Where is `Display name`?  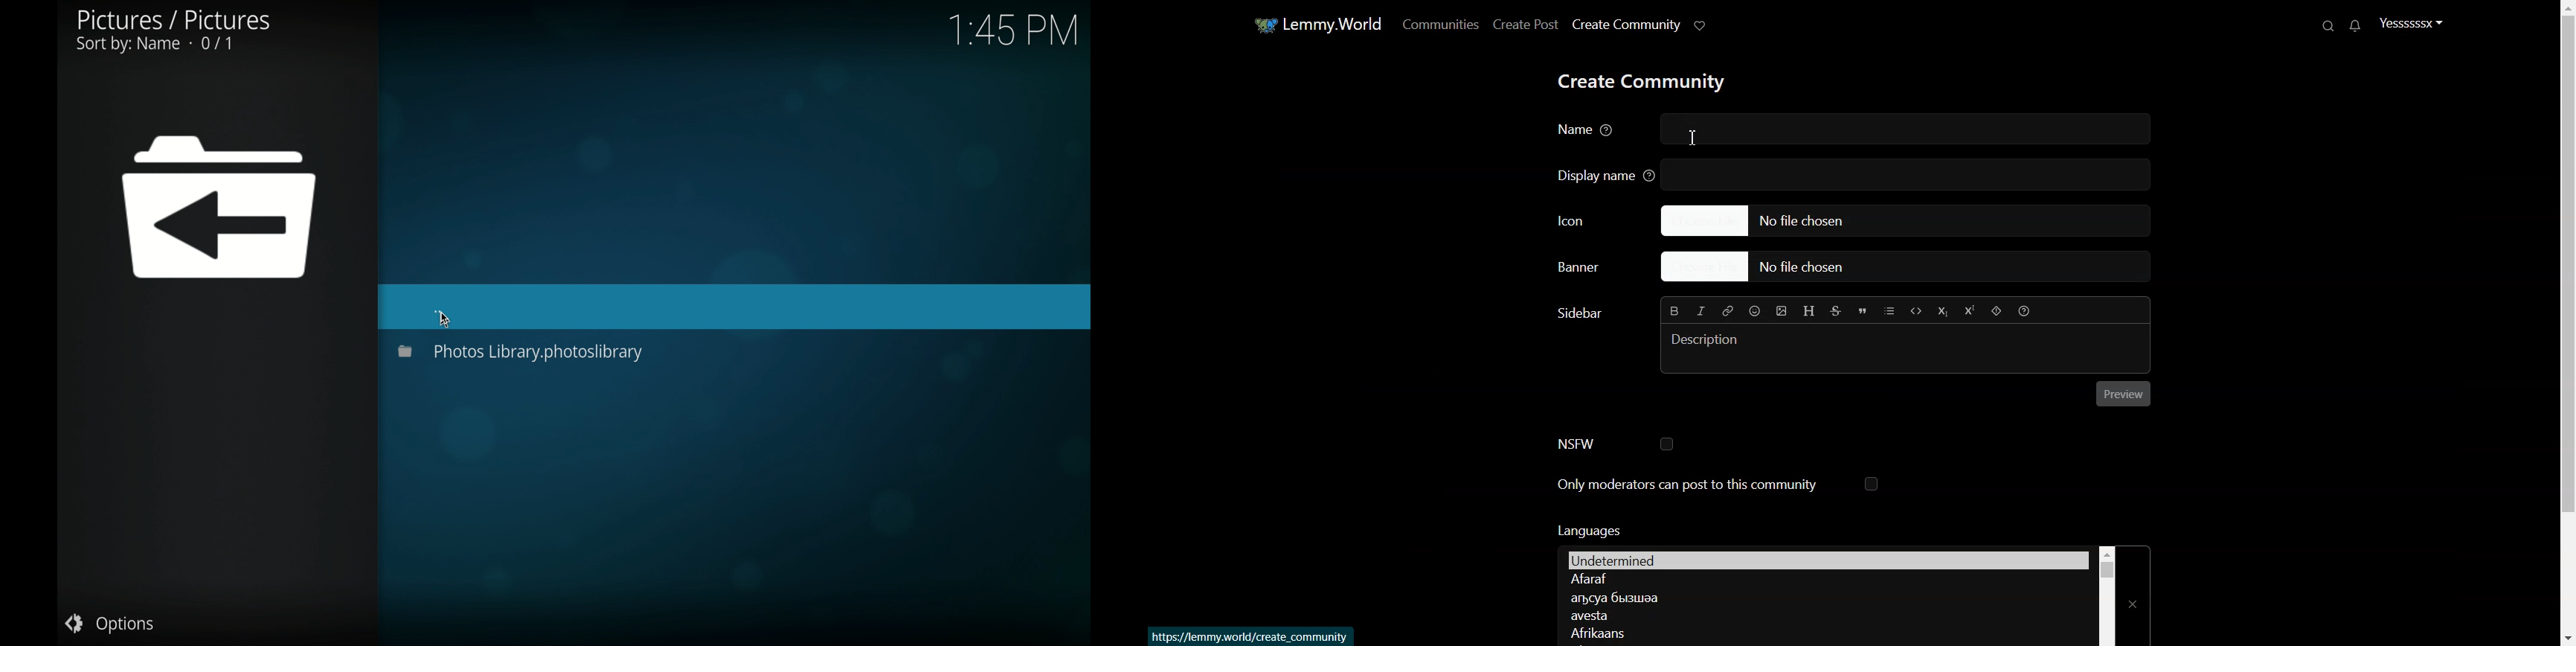
Display name is located at coordinates (1597, 178).